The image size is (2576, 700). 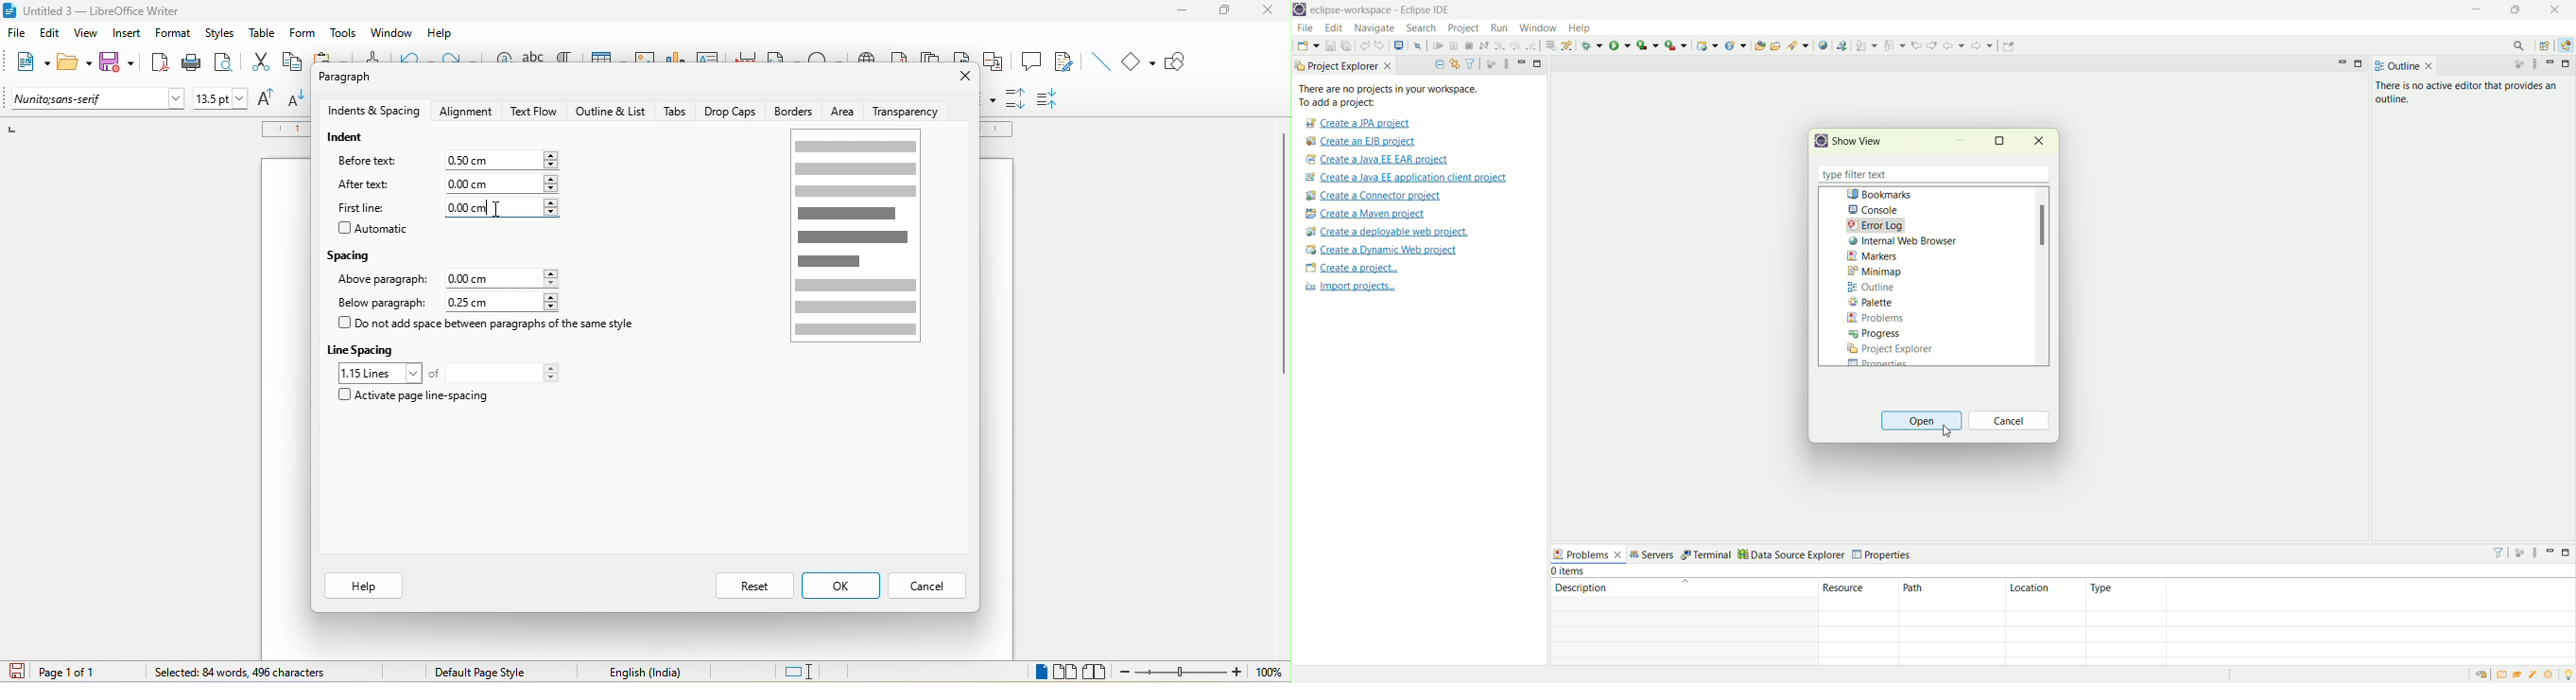 What do you see at coordinates (1014, 96) in the screenshot?
I see `increase paragraph spacing` at bounding box center [1014, 96].